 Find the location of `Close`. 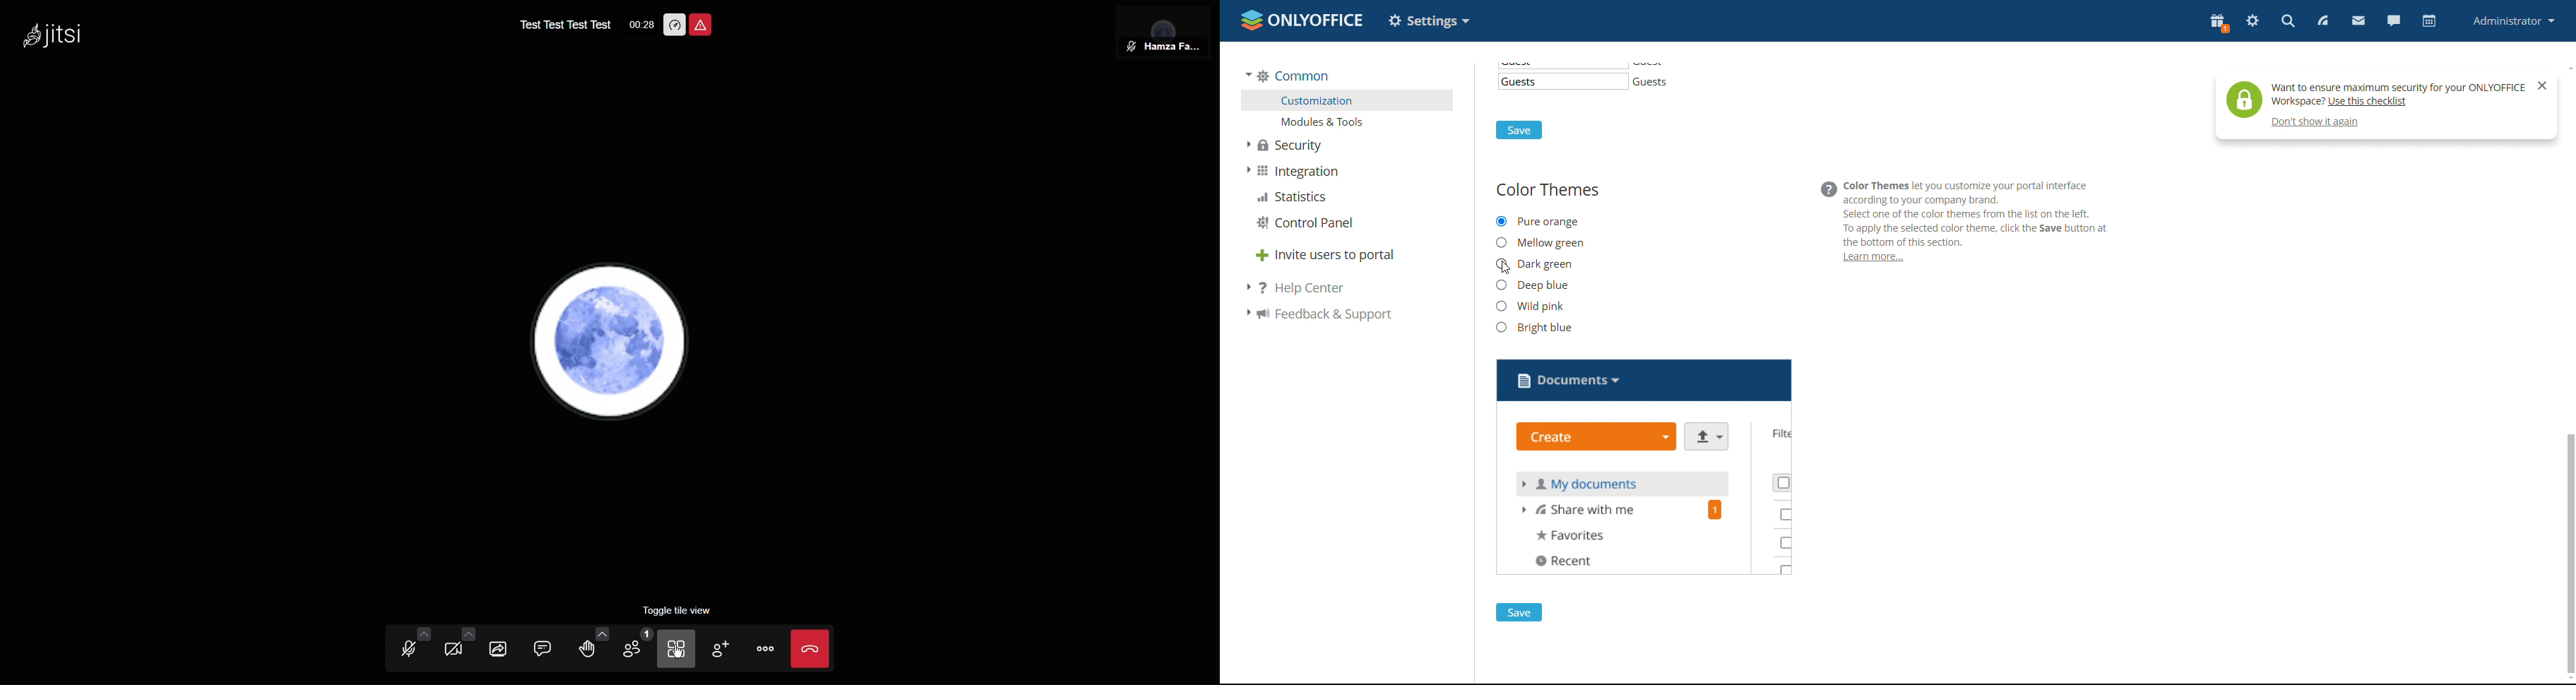

Close is located at coordinates (812, 650).